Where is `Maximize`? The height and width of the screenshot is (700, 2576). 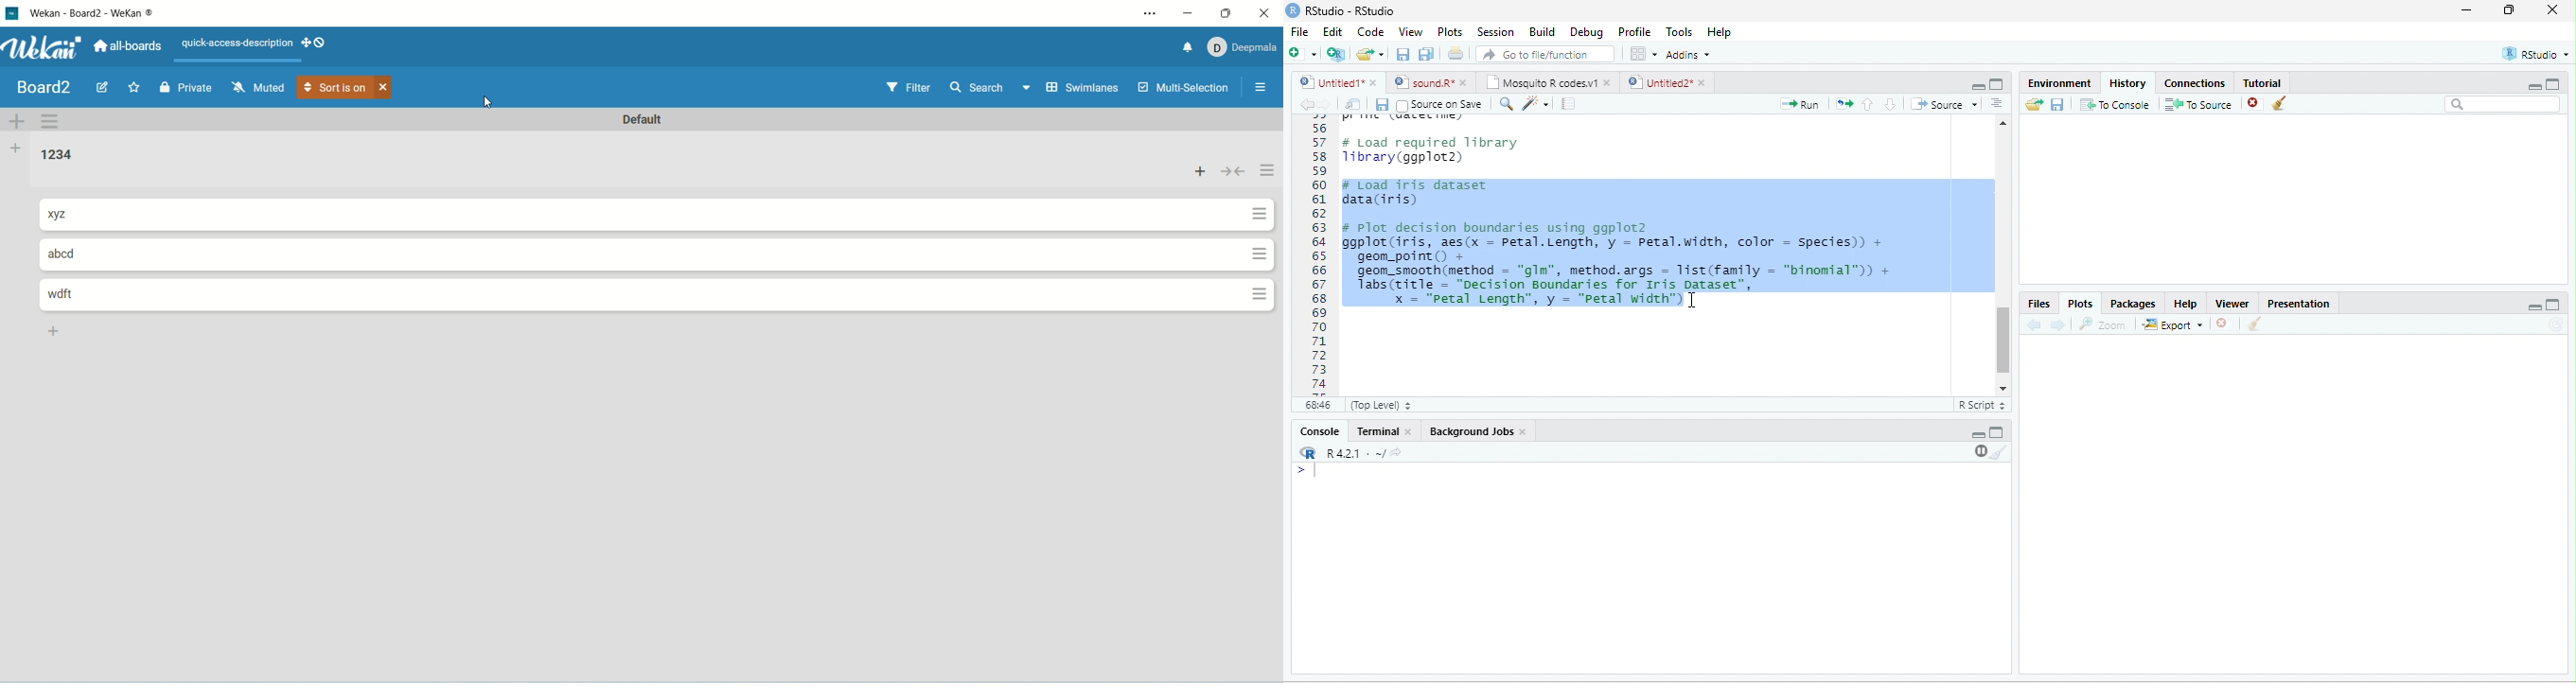
Maximize is located at coordinates (1997, 432).